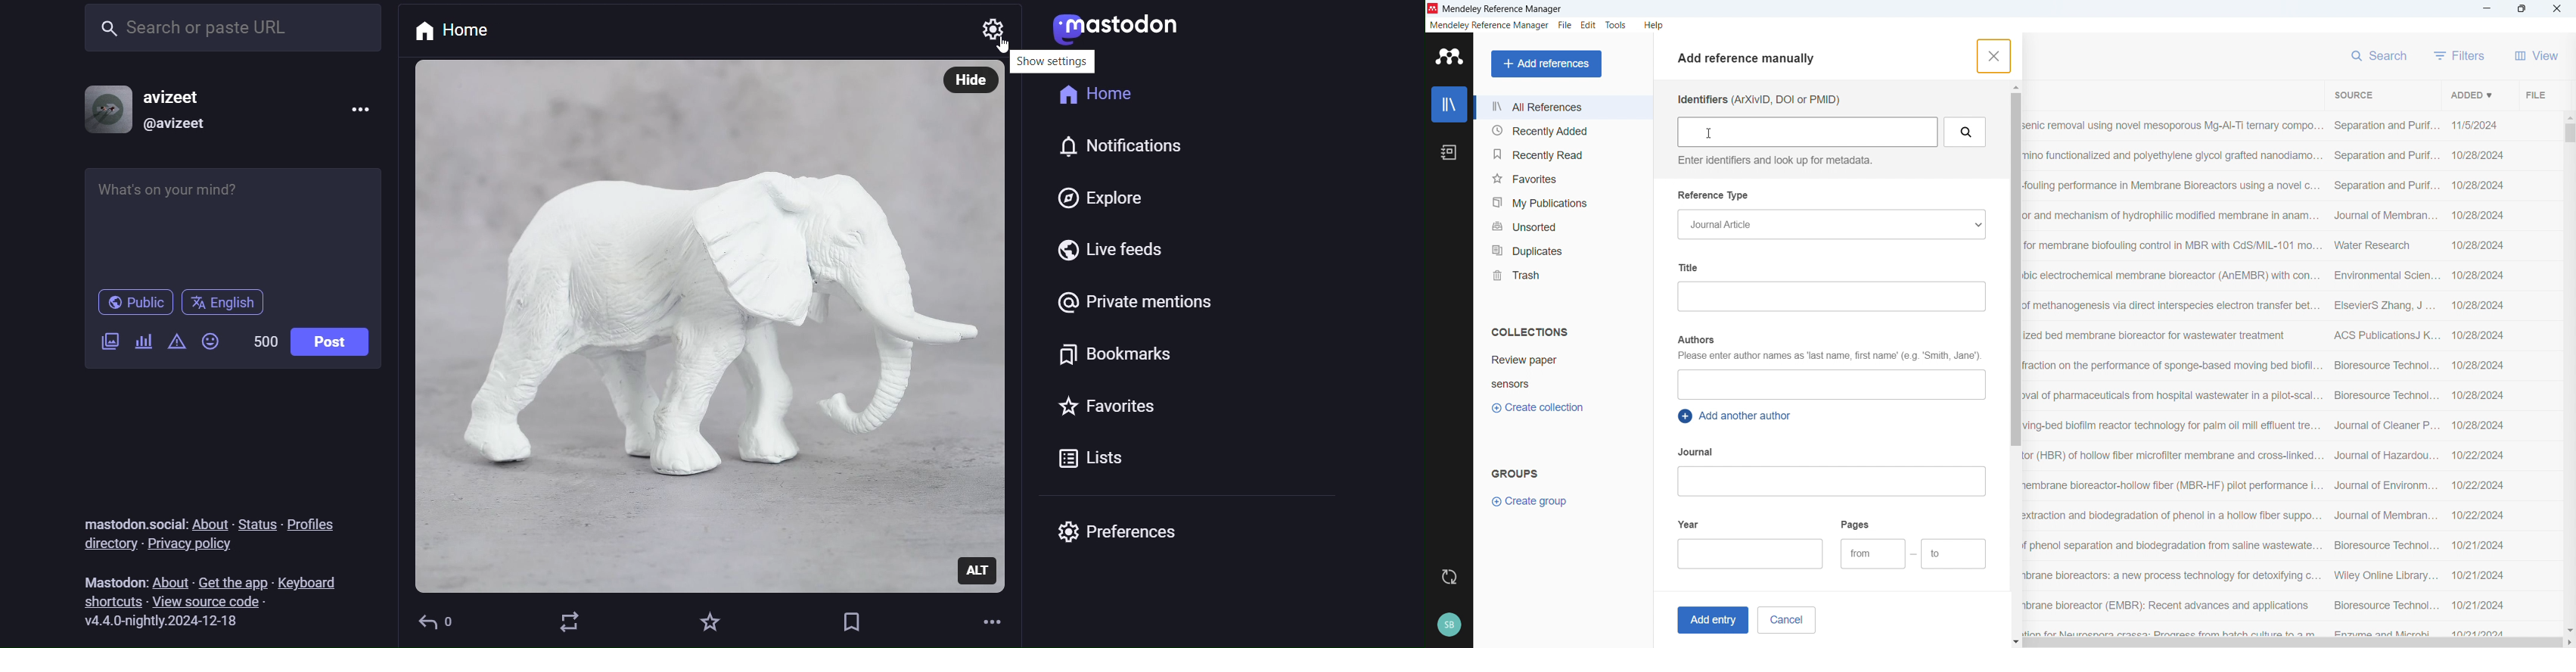  Describe the element at coordinates (1752, 554) in the screenshot. I see `Add year of publication ` at that location.